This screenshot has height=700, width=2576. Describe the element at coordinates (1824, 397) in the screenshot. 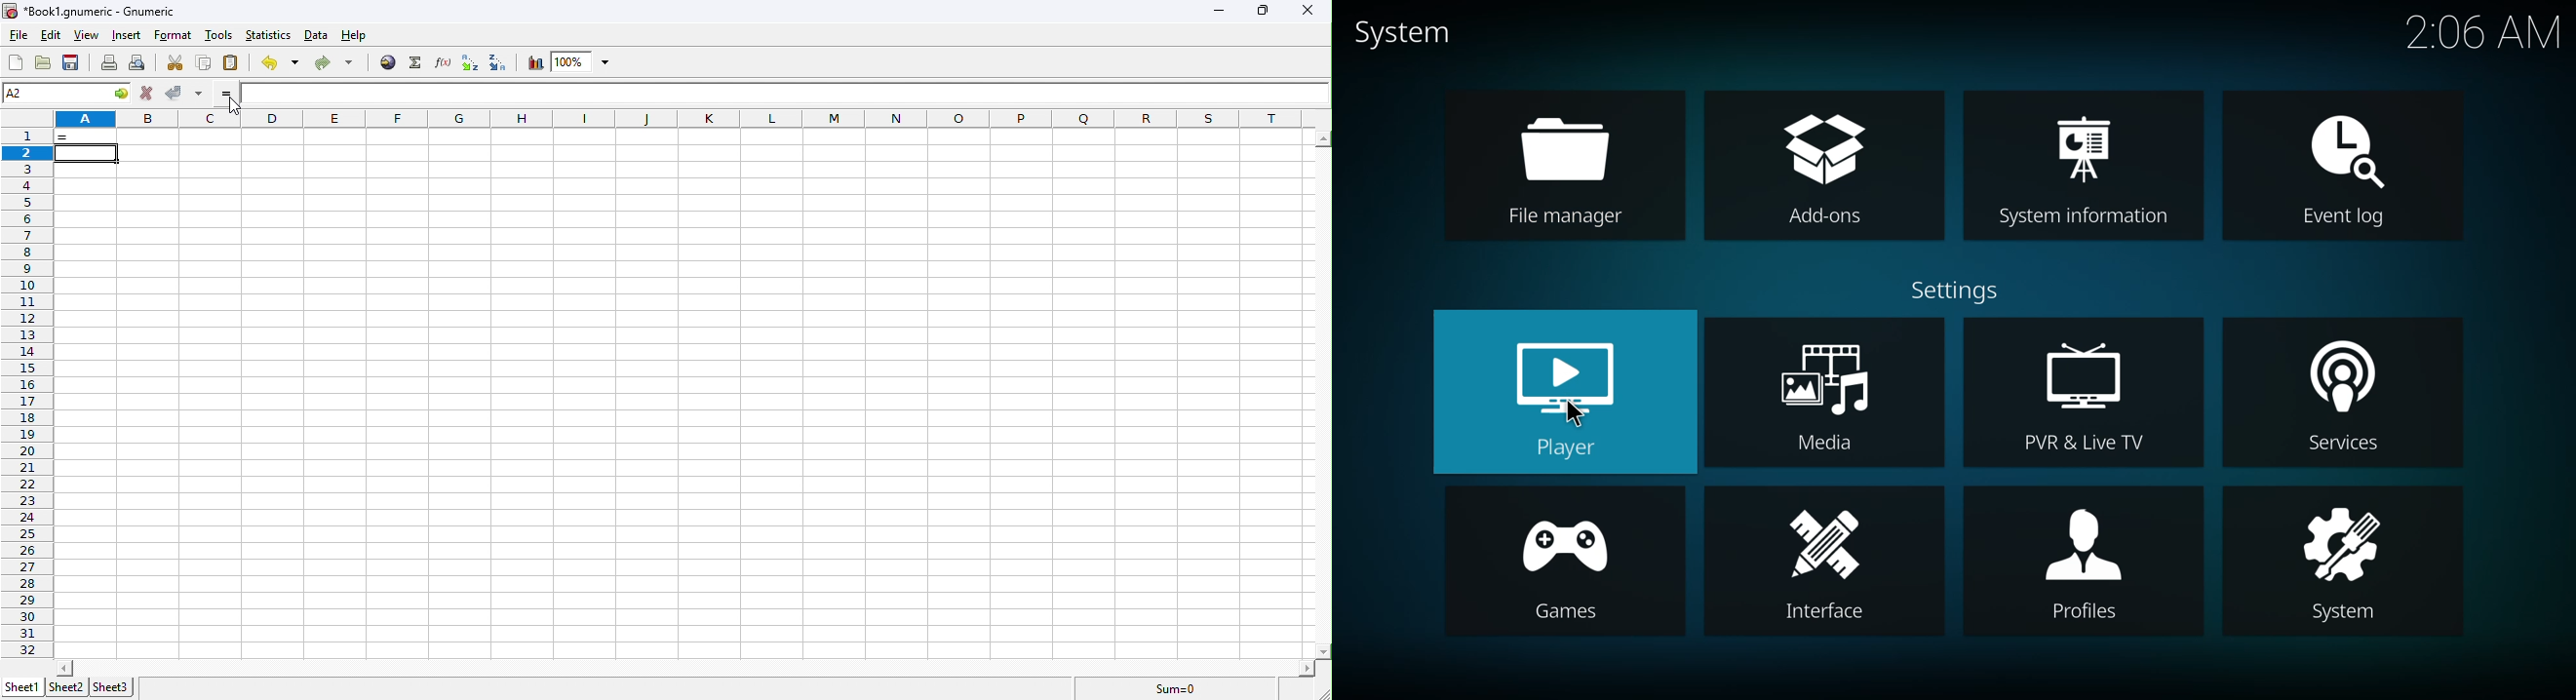

I see `media` at that location.